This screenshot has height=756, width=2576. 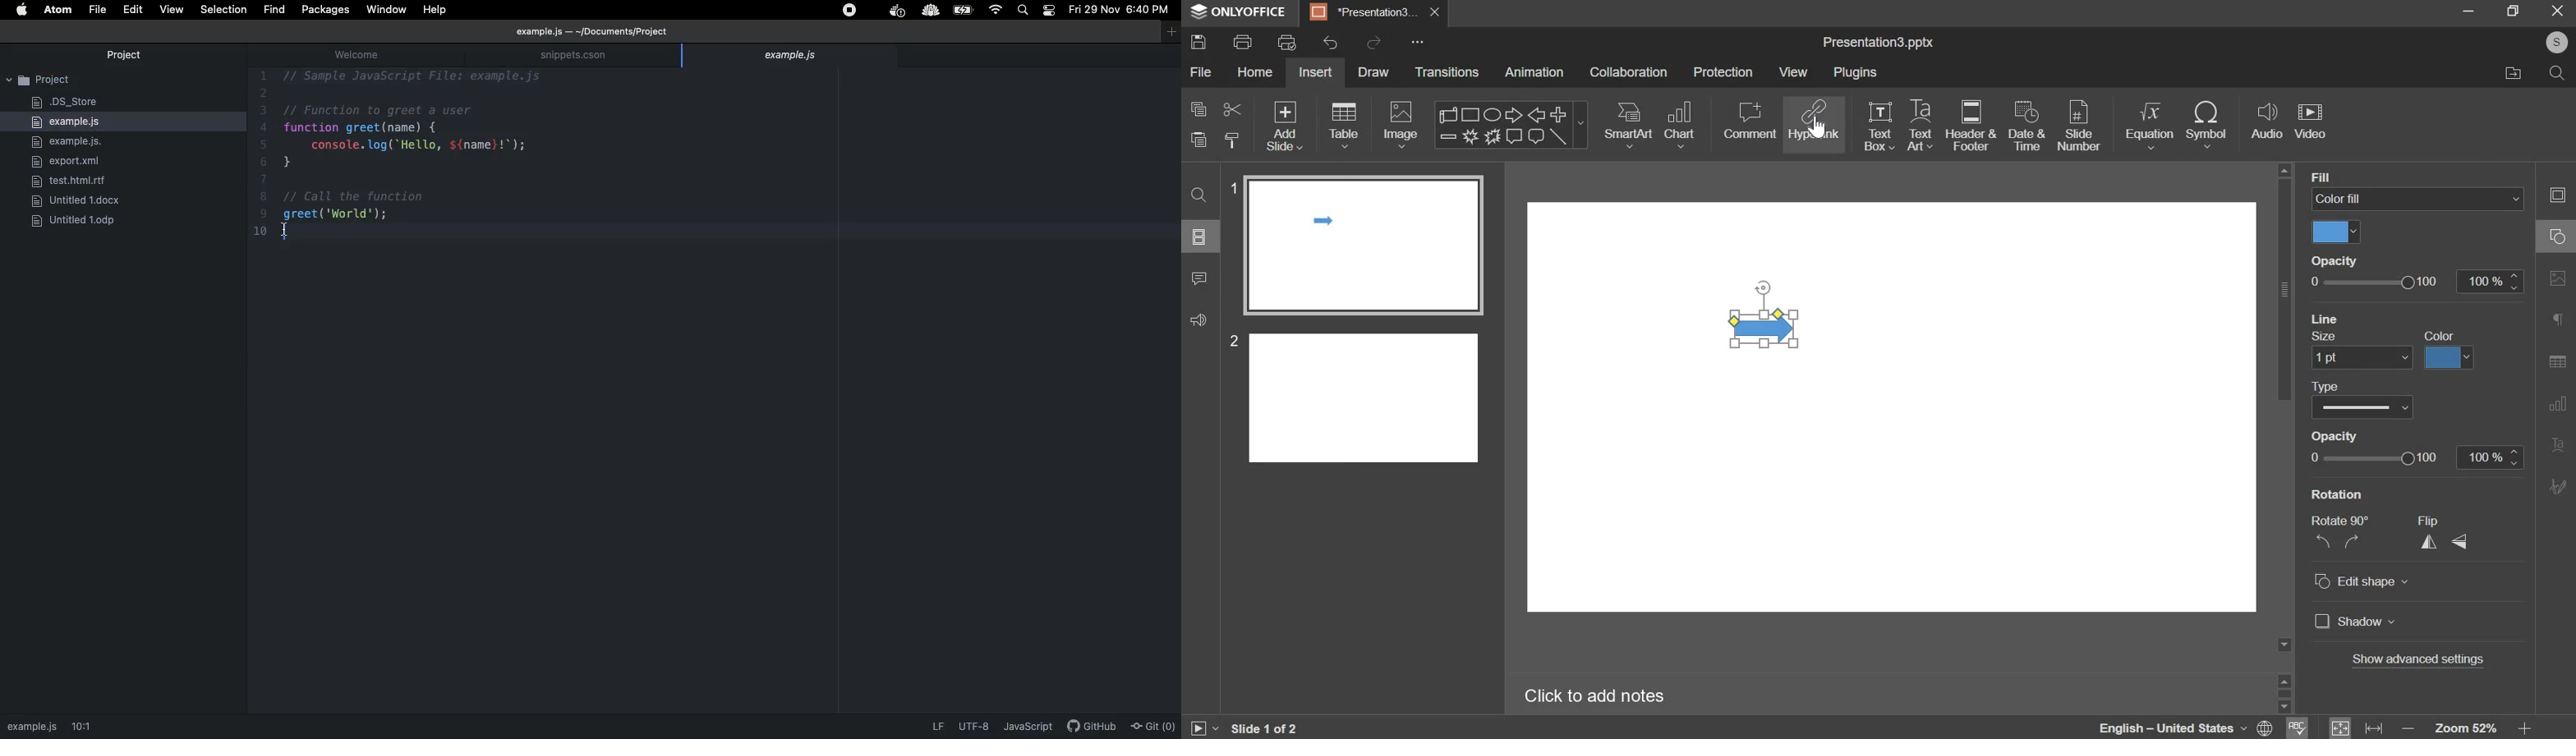 I want to click on line, so click(x=1559, y=137).